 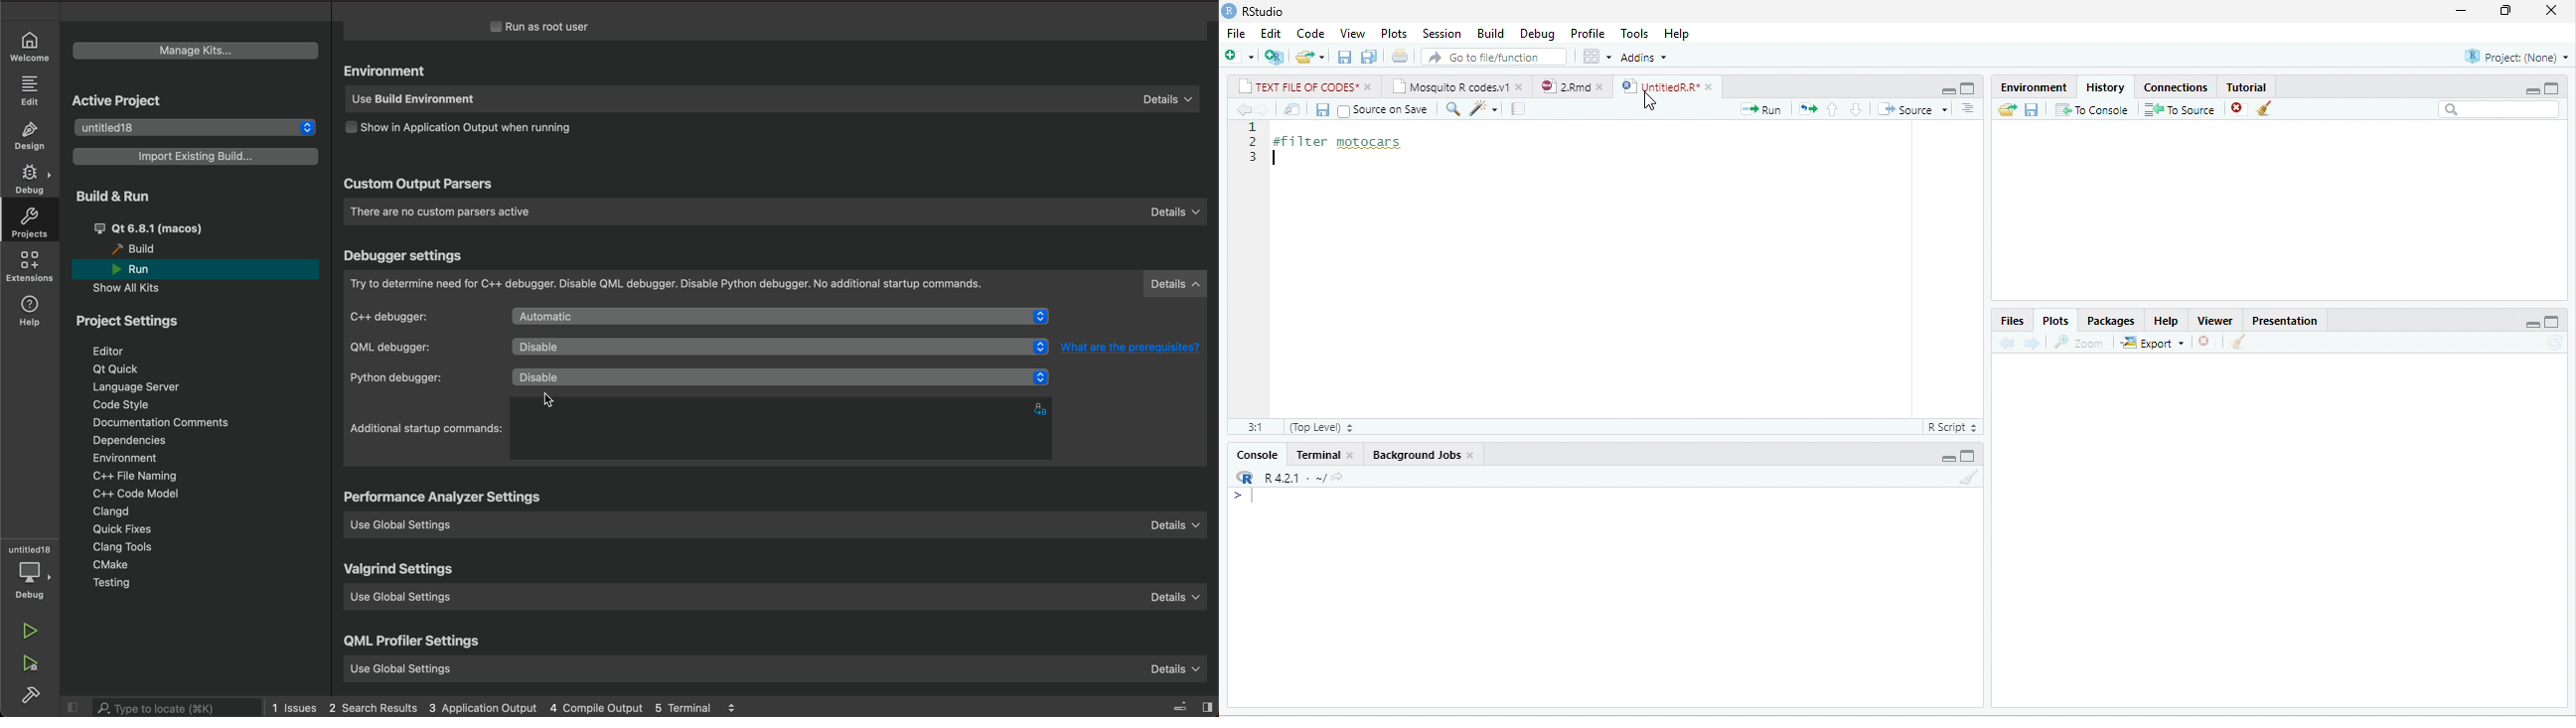 I want to click on close, so click(x=1712, y=87).